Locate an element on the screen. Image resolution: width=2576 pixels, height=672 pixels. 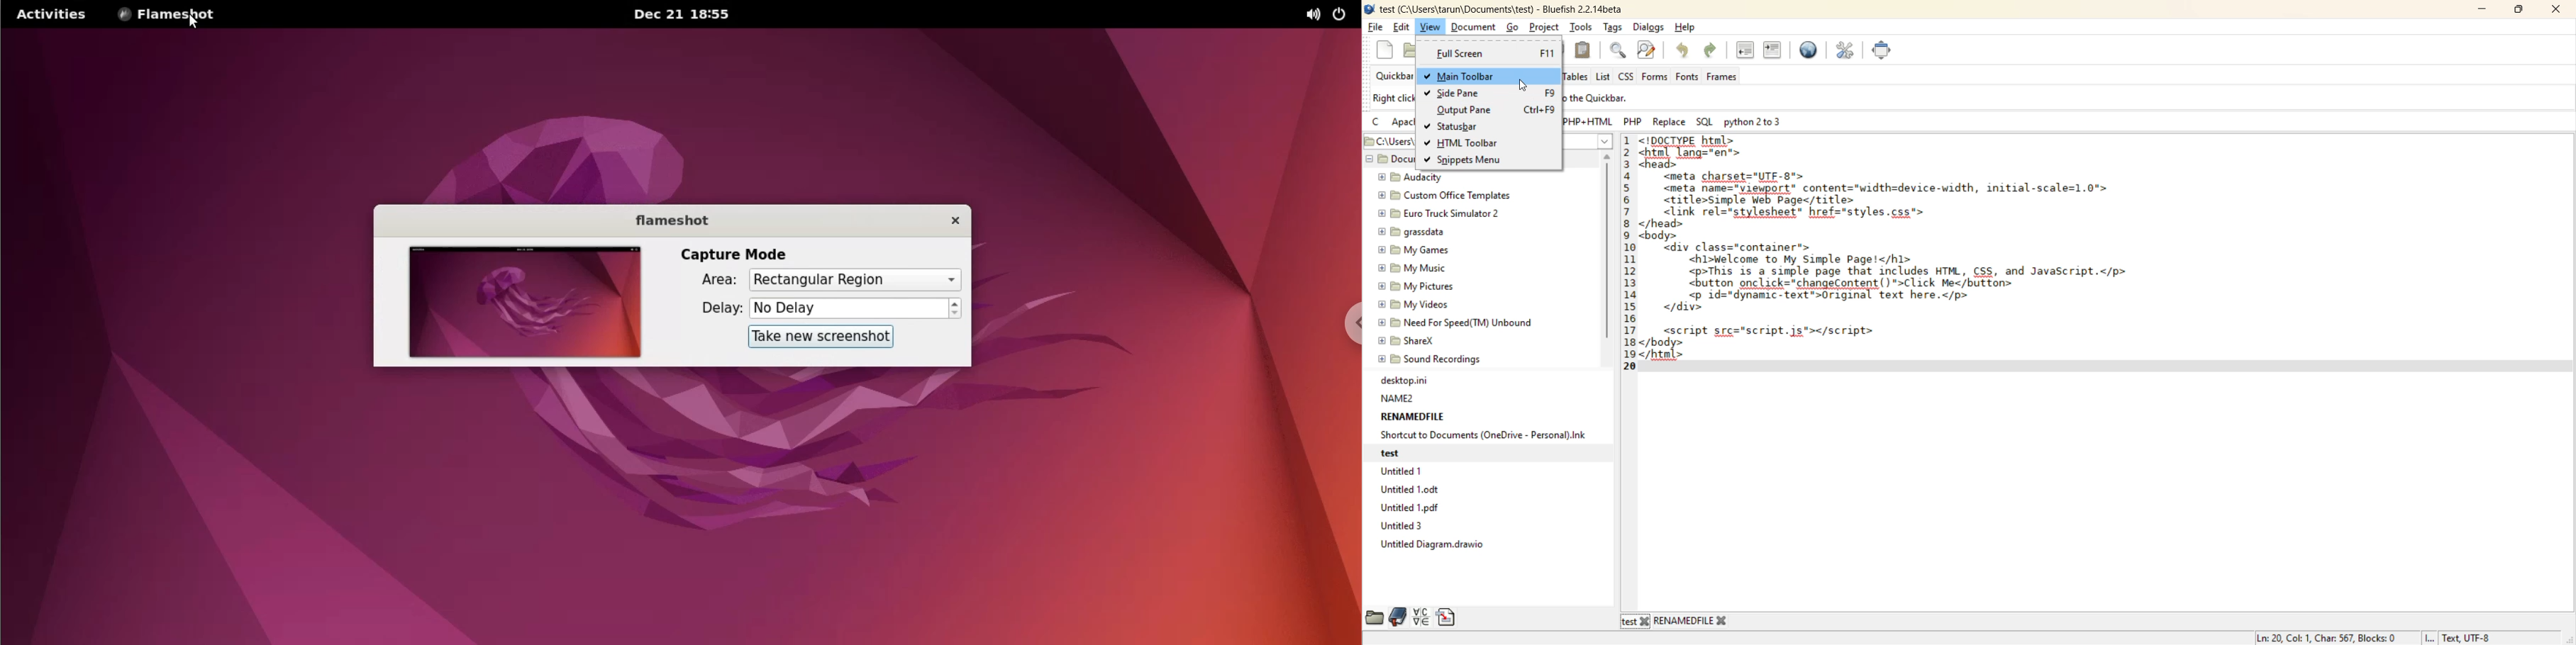
output pane is located at coordinates (1468, 111).